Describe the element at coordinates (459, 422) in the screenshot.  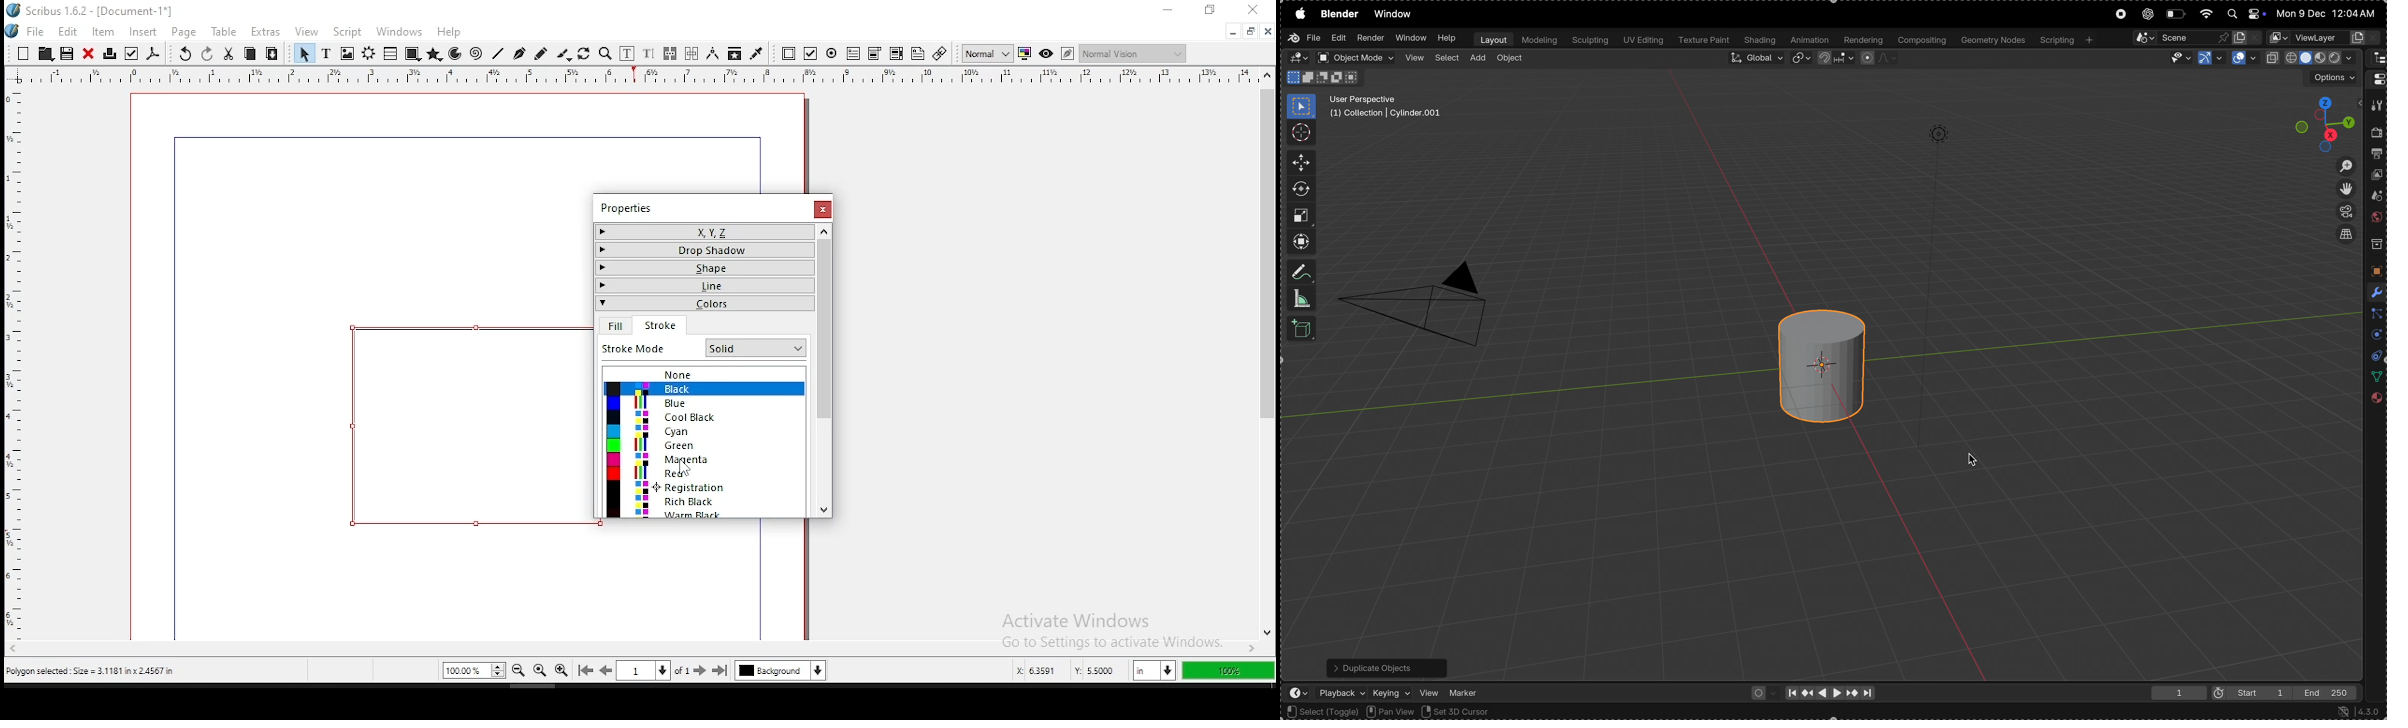
I see `shape` at that location.